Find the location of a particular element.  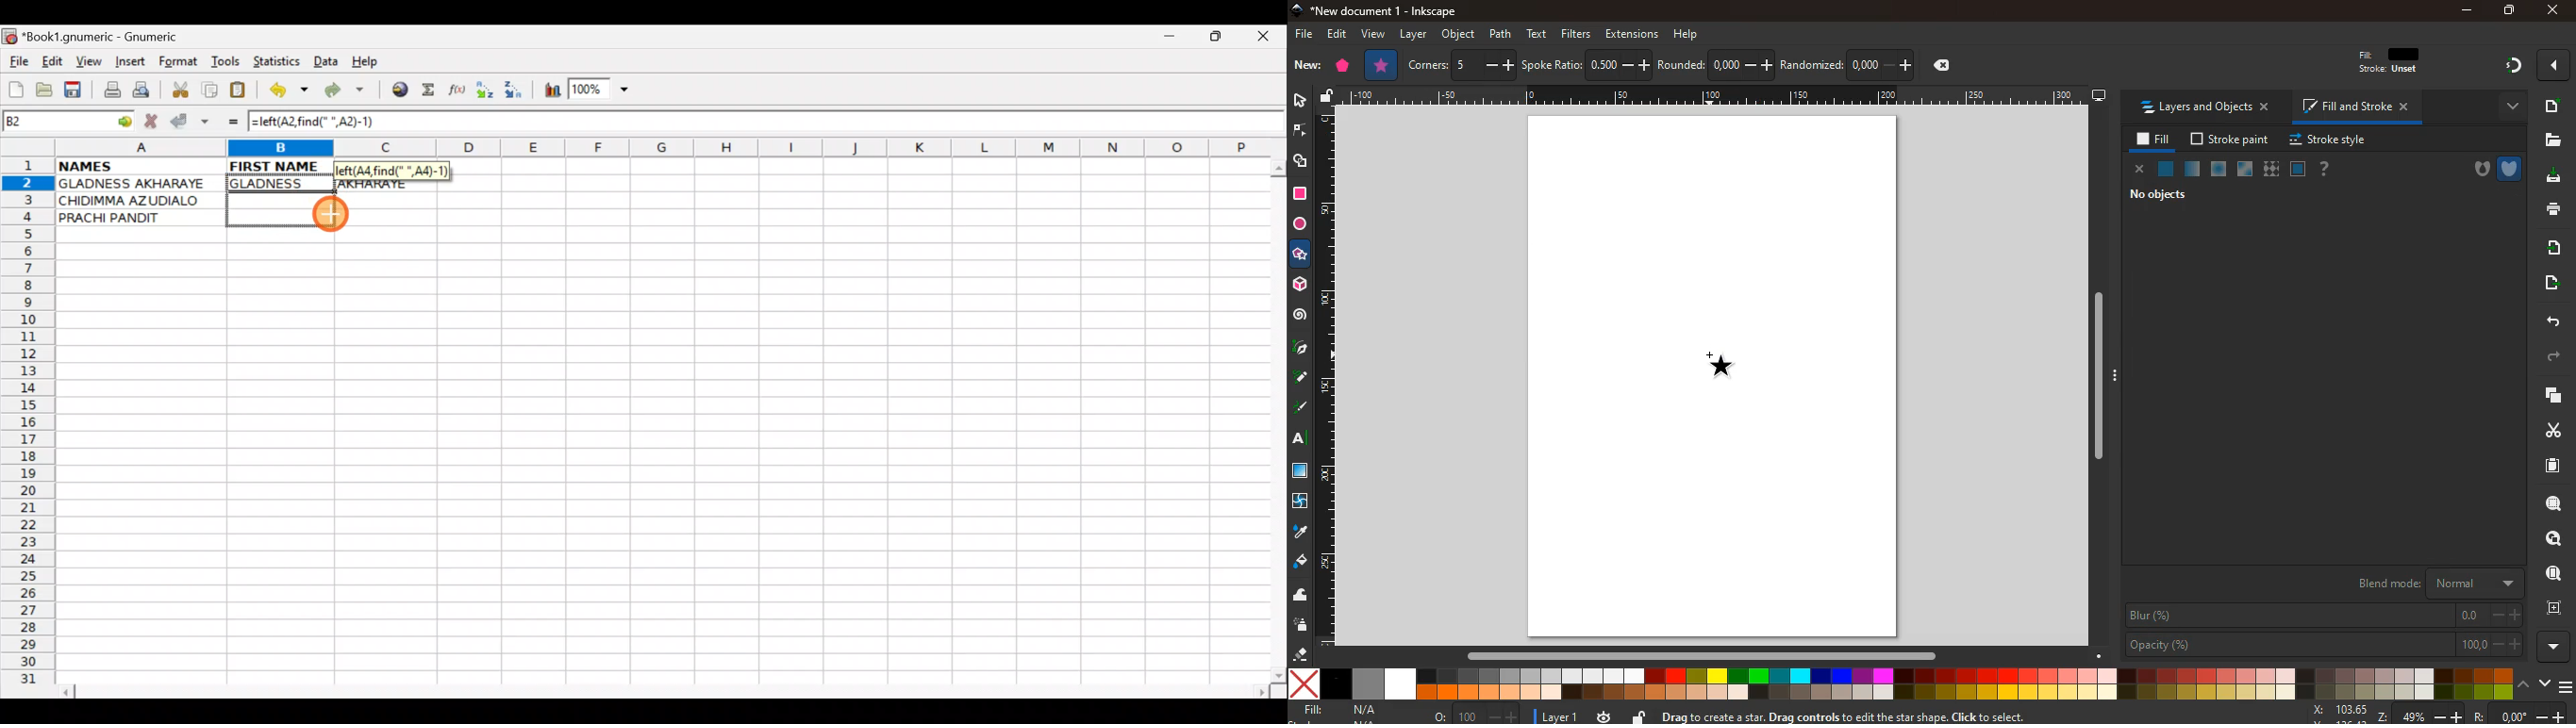

select is located at coordinates (1302, 103).